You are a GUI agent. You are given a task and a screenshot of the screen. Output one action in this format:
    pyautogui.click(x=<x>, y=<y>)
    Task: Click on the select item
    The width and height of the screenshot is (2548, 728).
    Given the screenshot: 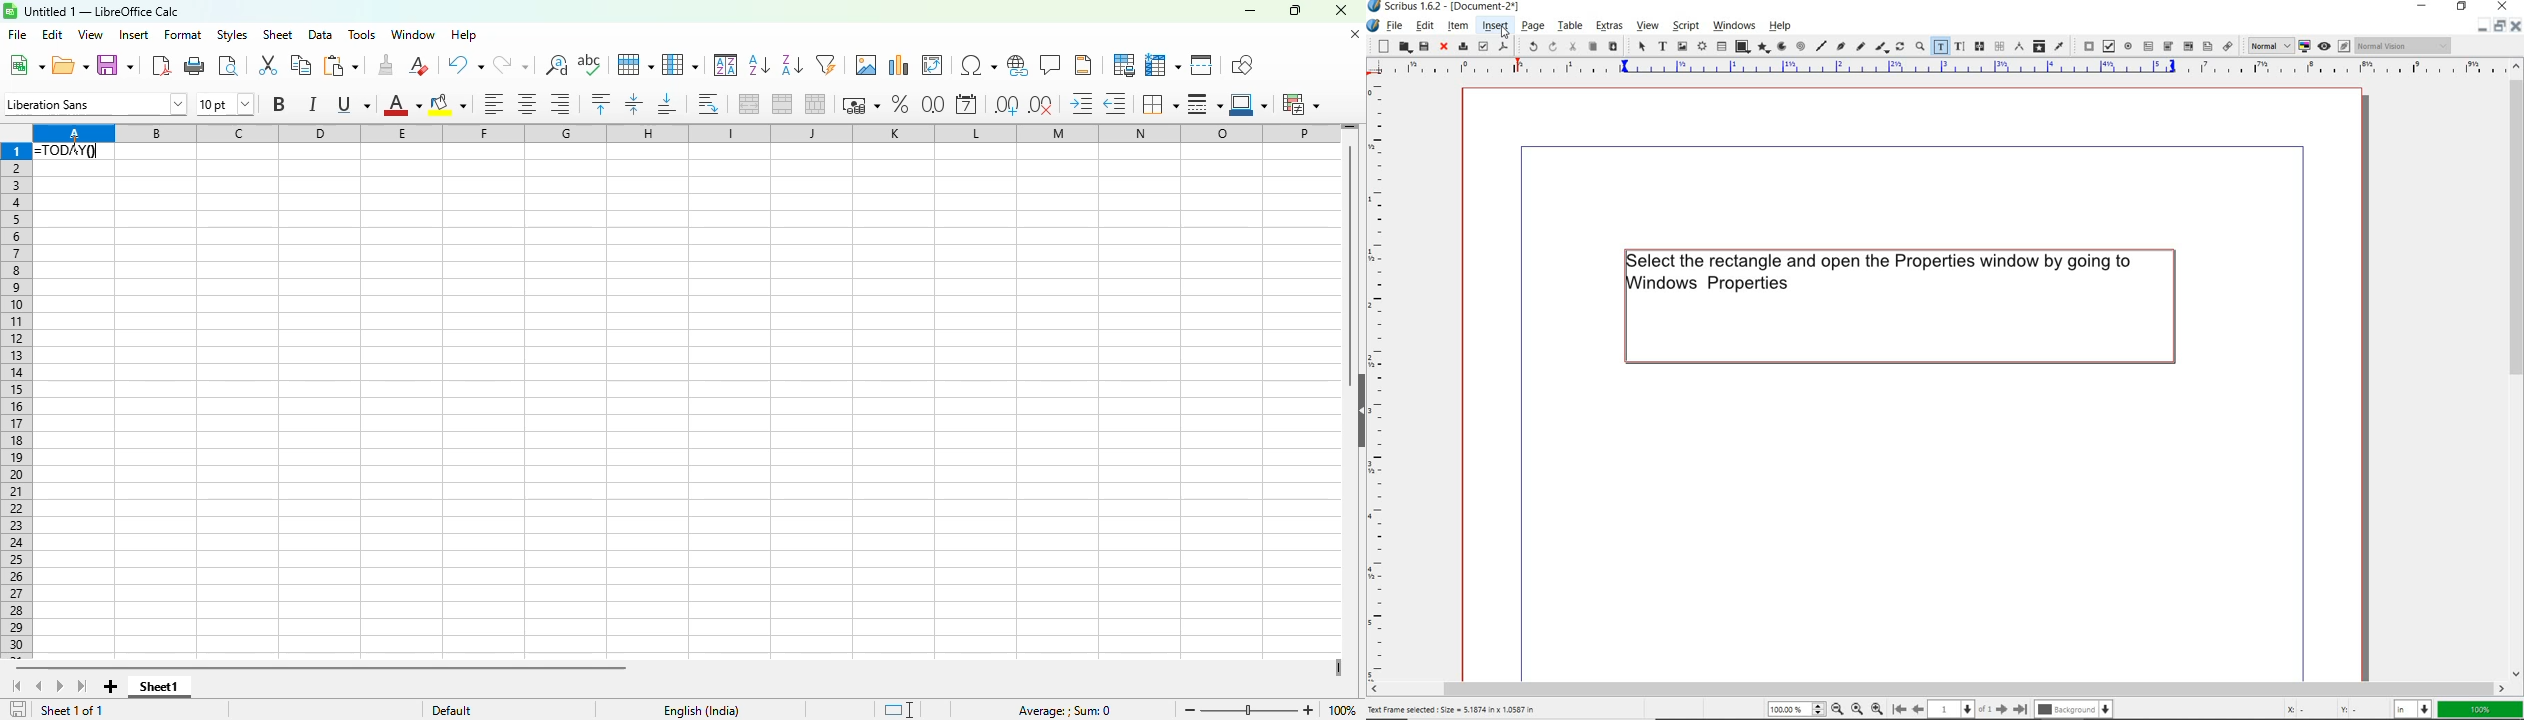 What is the action you would take?
    pyautogui.click(x=1641, y=48)
    